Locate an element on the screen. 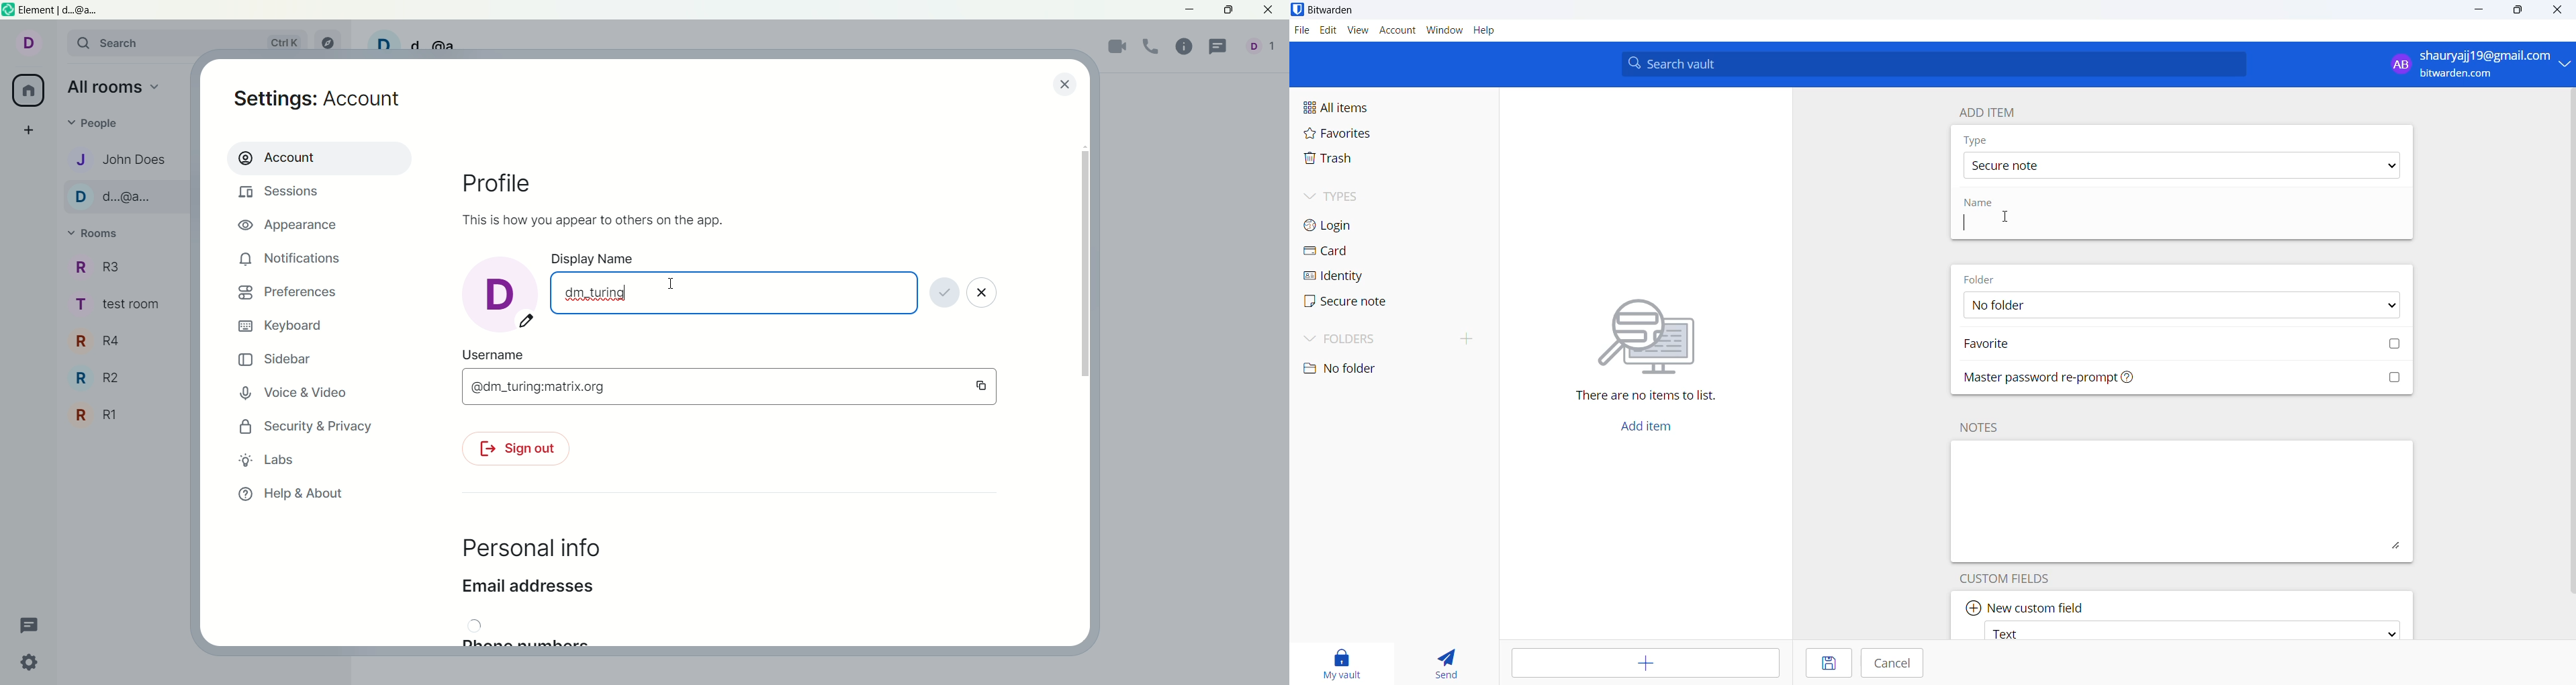 This screenshot has height=700, width=2576. file is located at coordinates (1300, 30).